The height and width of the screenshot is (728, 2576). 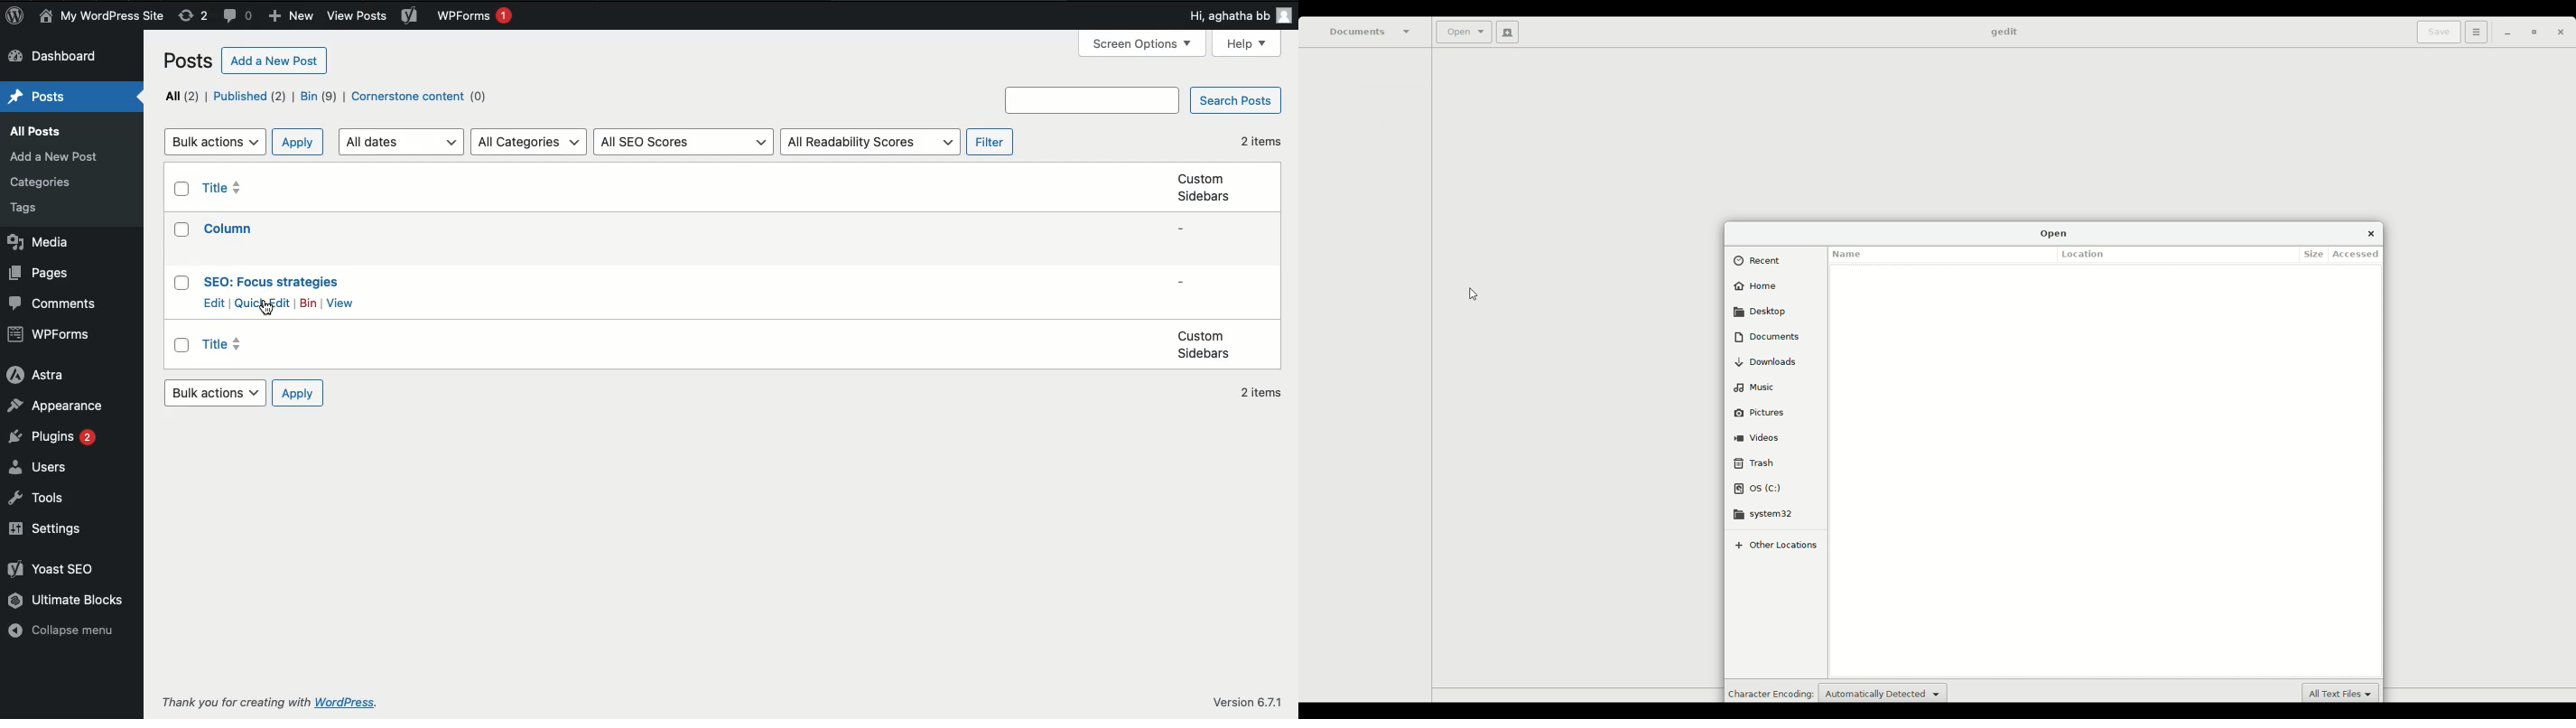 What do you see at coordinates (240, 17) in the screenshot?
I see `Comments` at bounding box center [240, 17].